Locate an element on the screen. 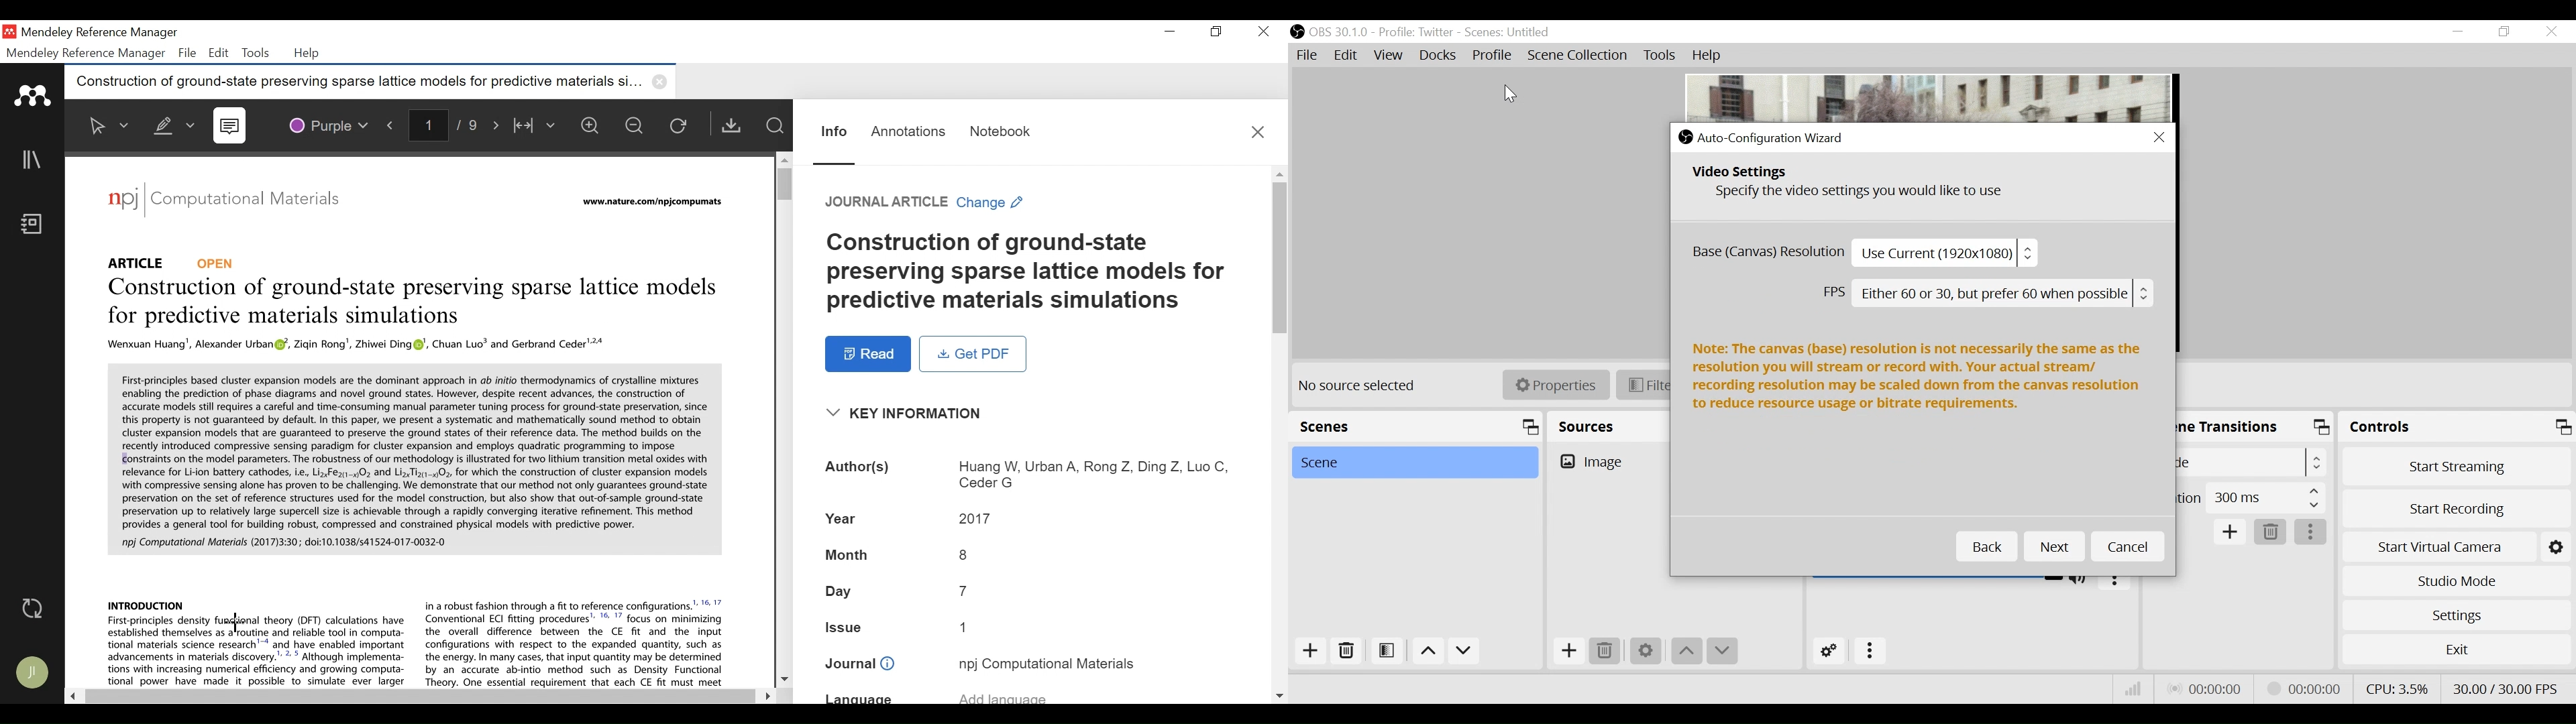 This screenshot has width=2576, height=728. Notebook is located at coordinates (999, 129).